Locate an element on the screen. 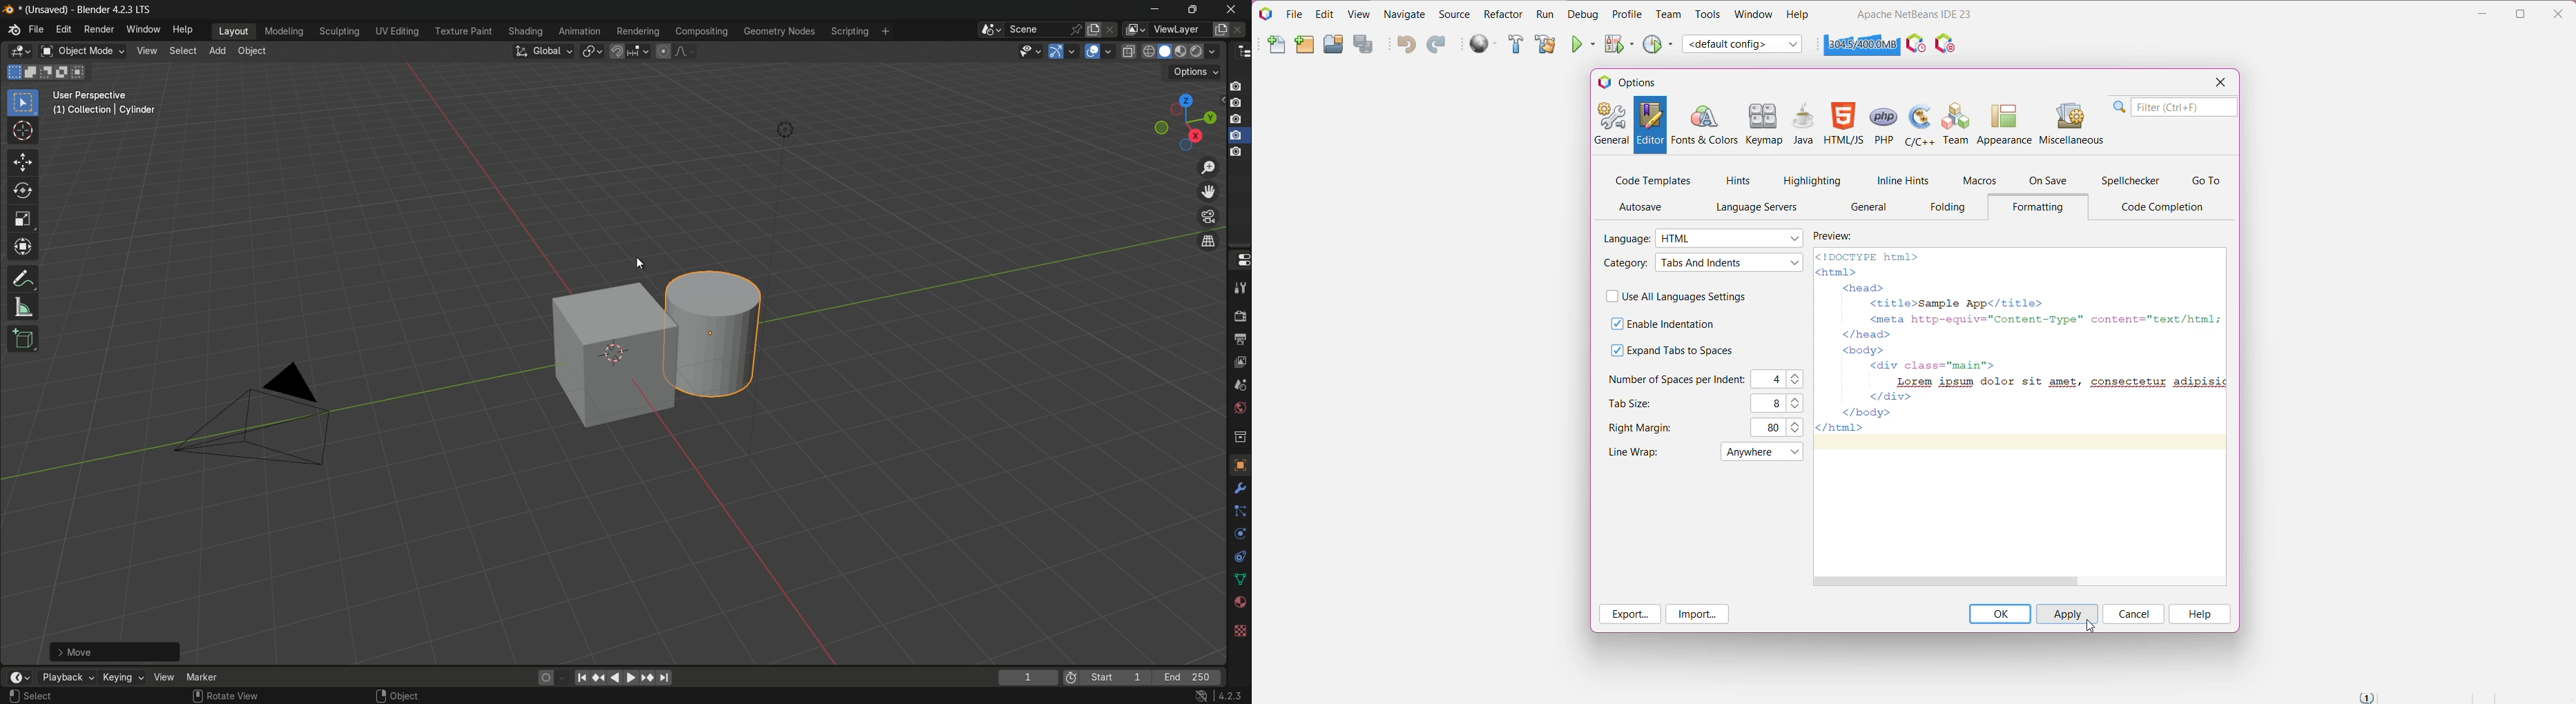 Image resolution: width=2576 pixels, height=728 pixels. Tab Size is located at coordinates (1631, 403).